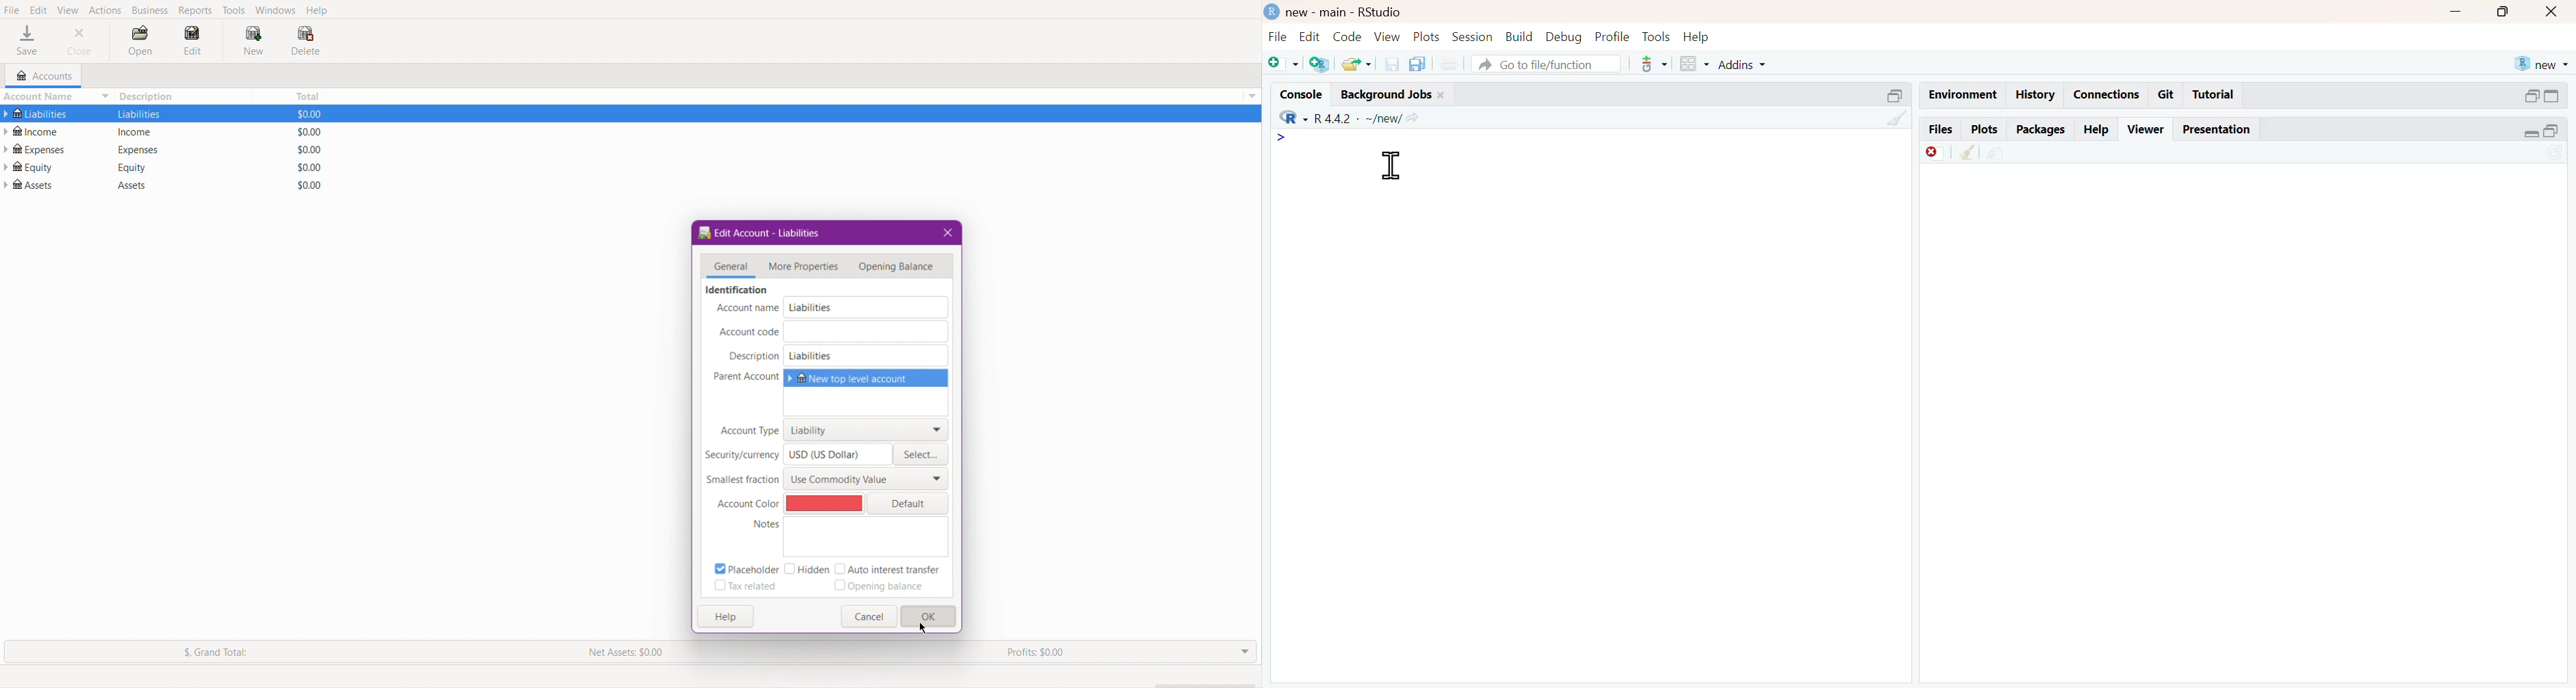 The image size is (2576, 700). Describe the element at coordinates (2040, 130) in the screenshot. I see `packages` at that location.